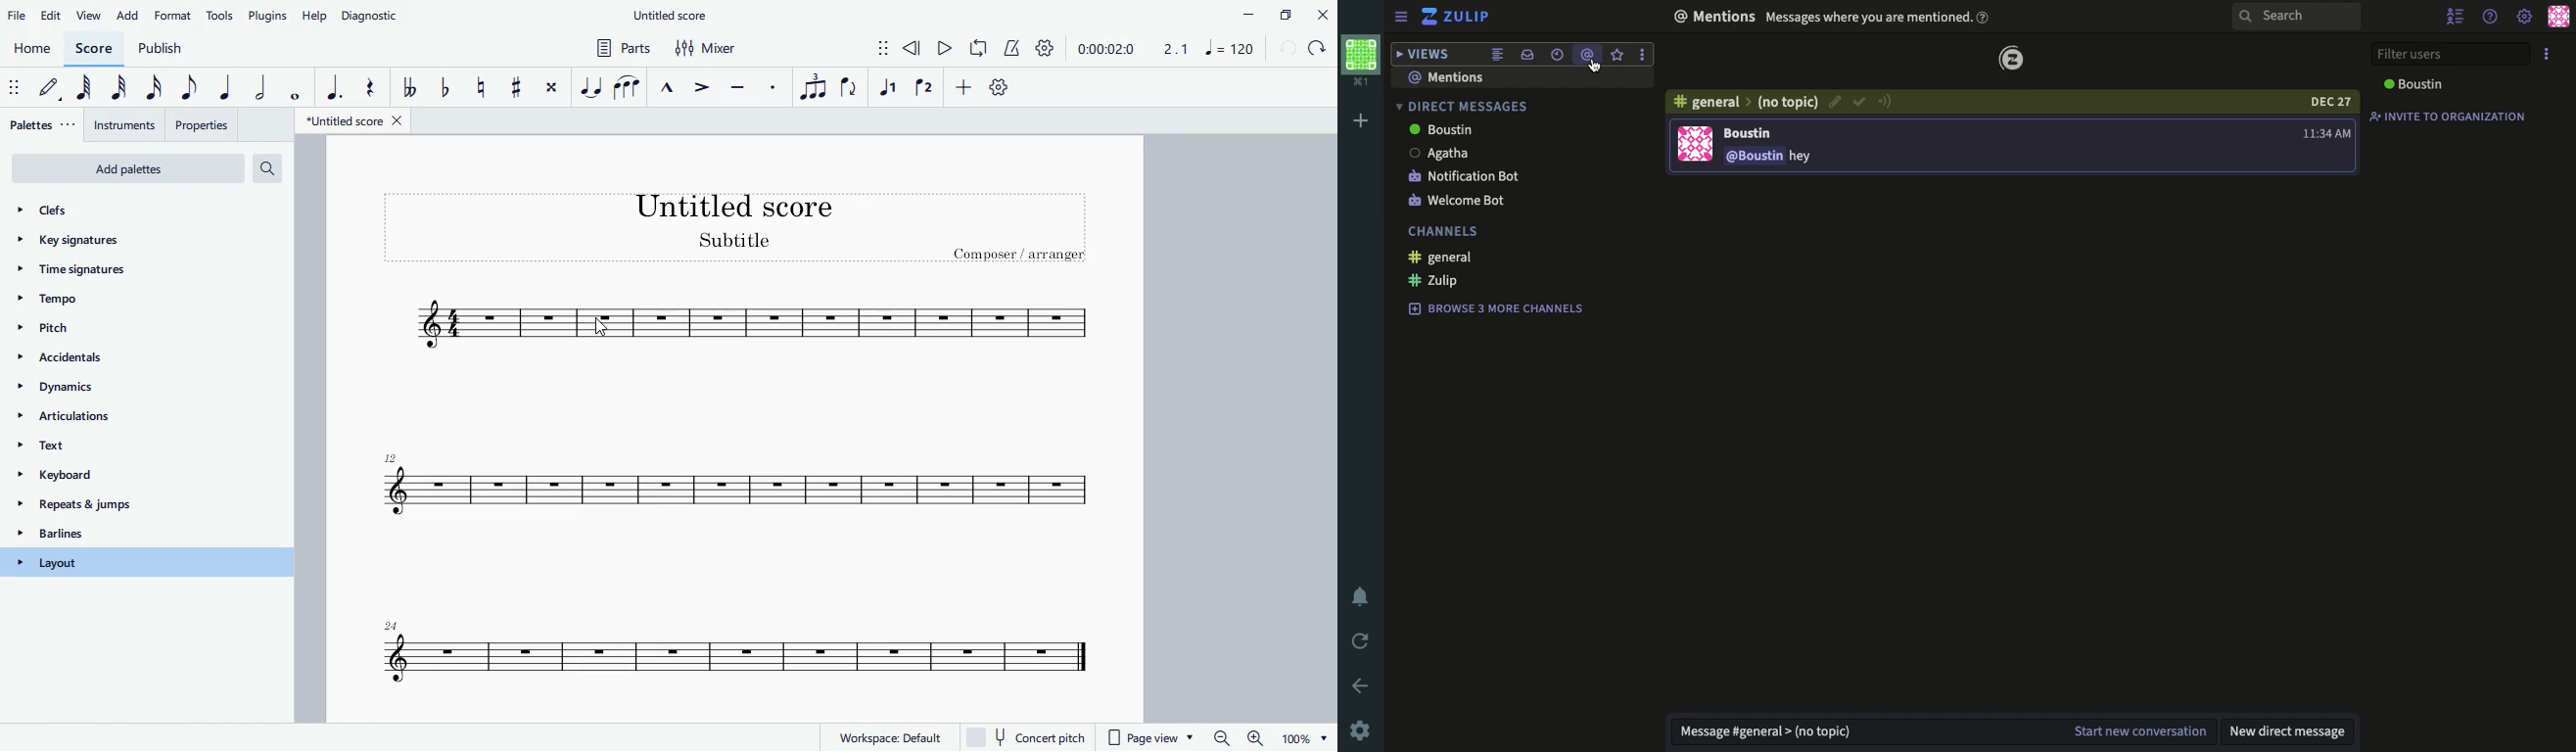  I want to click on browse 3 more channels, so click(1501, 307).